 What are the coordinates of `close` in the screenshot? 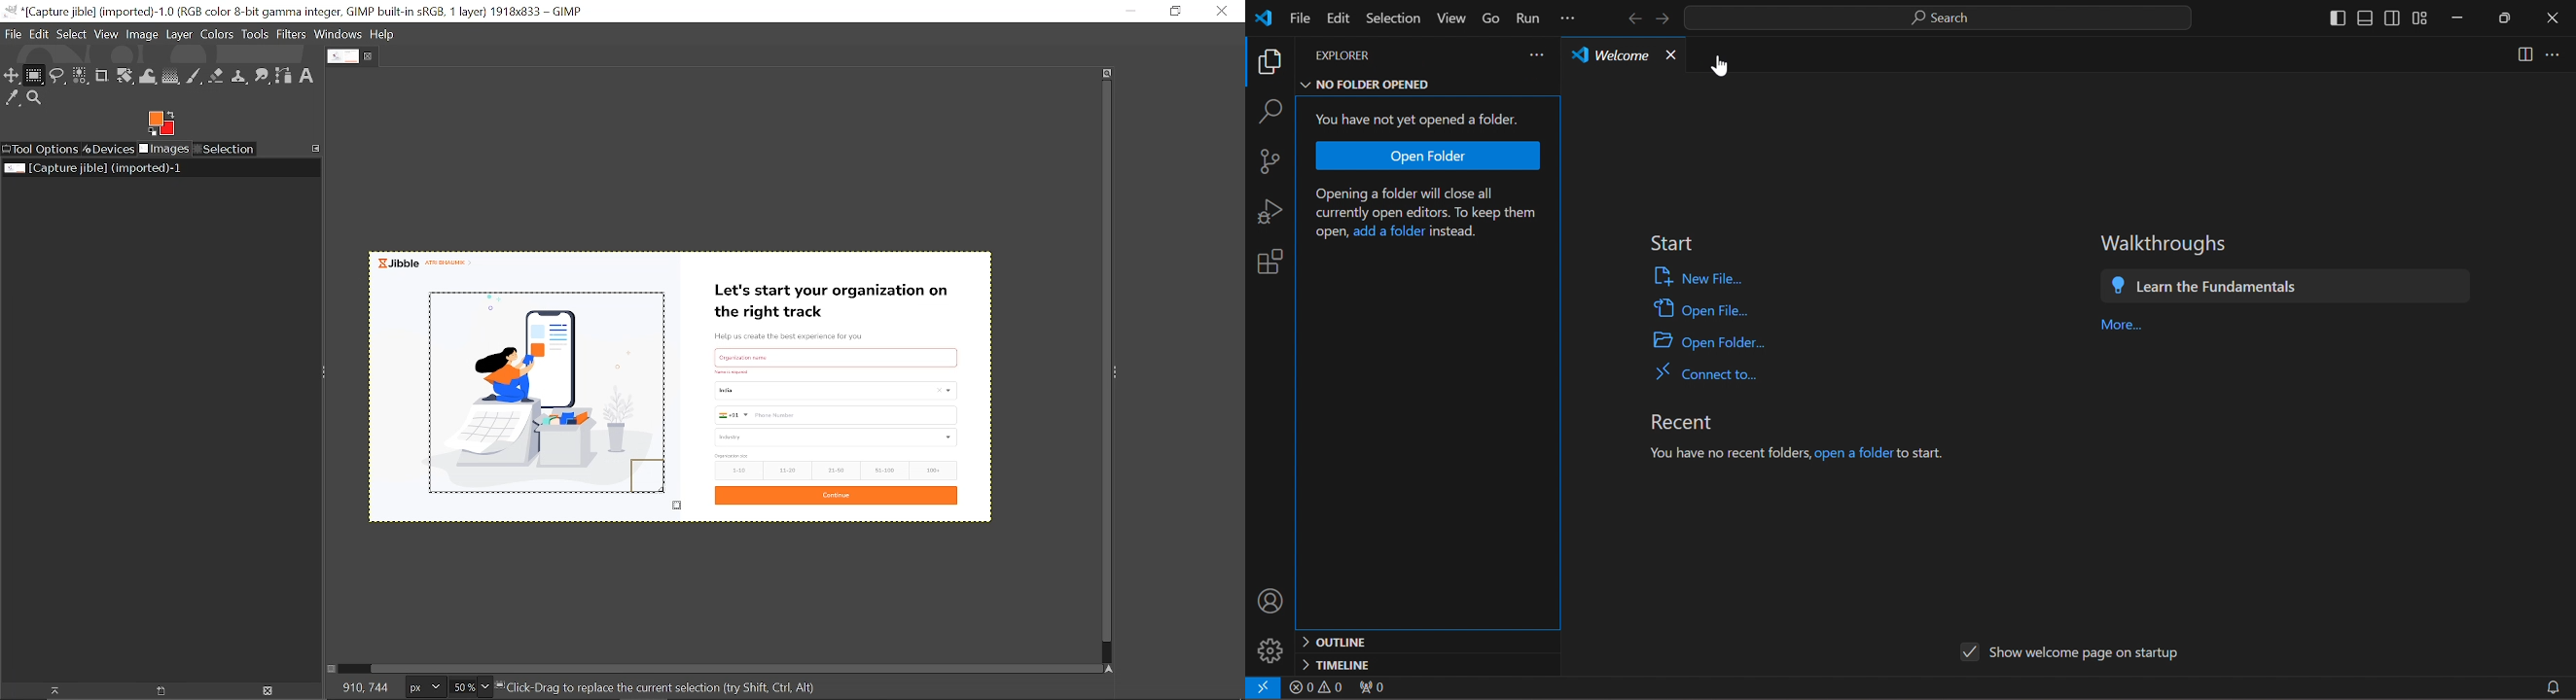 It's located at (1670, 55).